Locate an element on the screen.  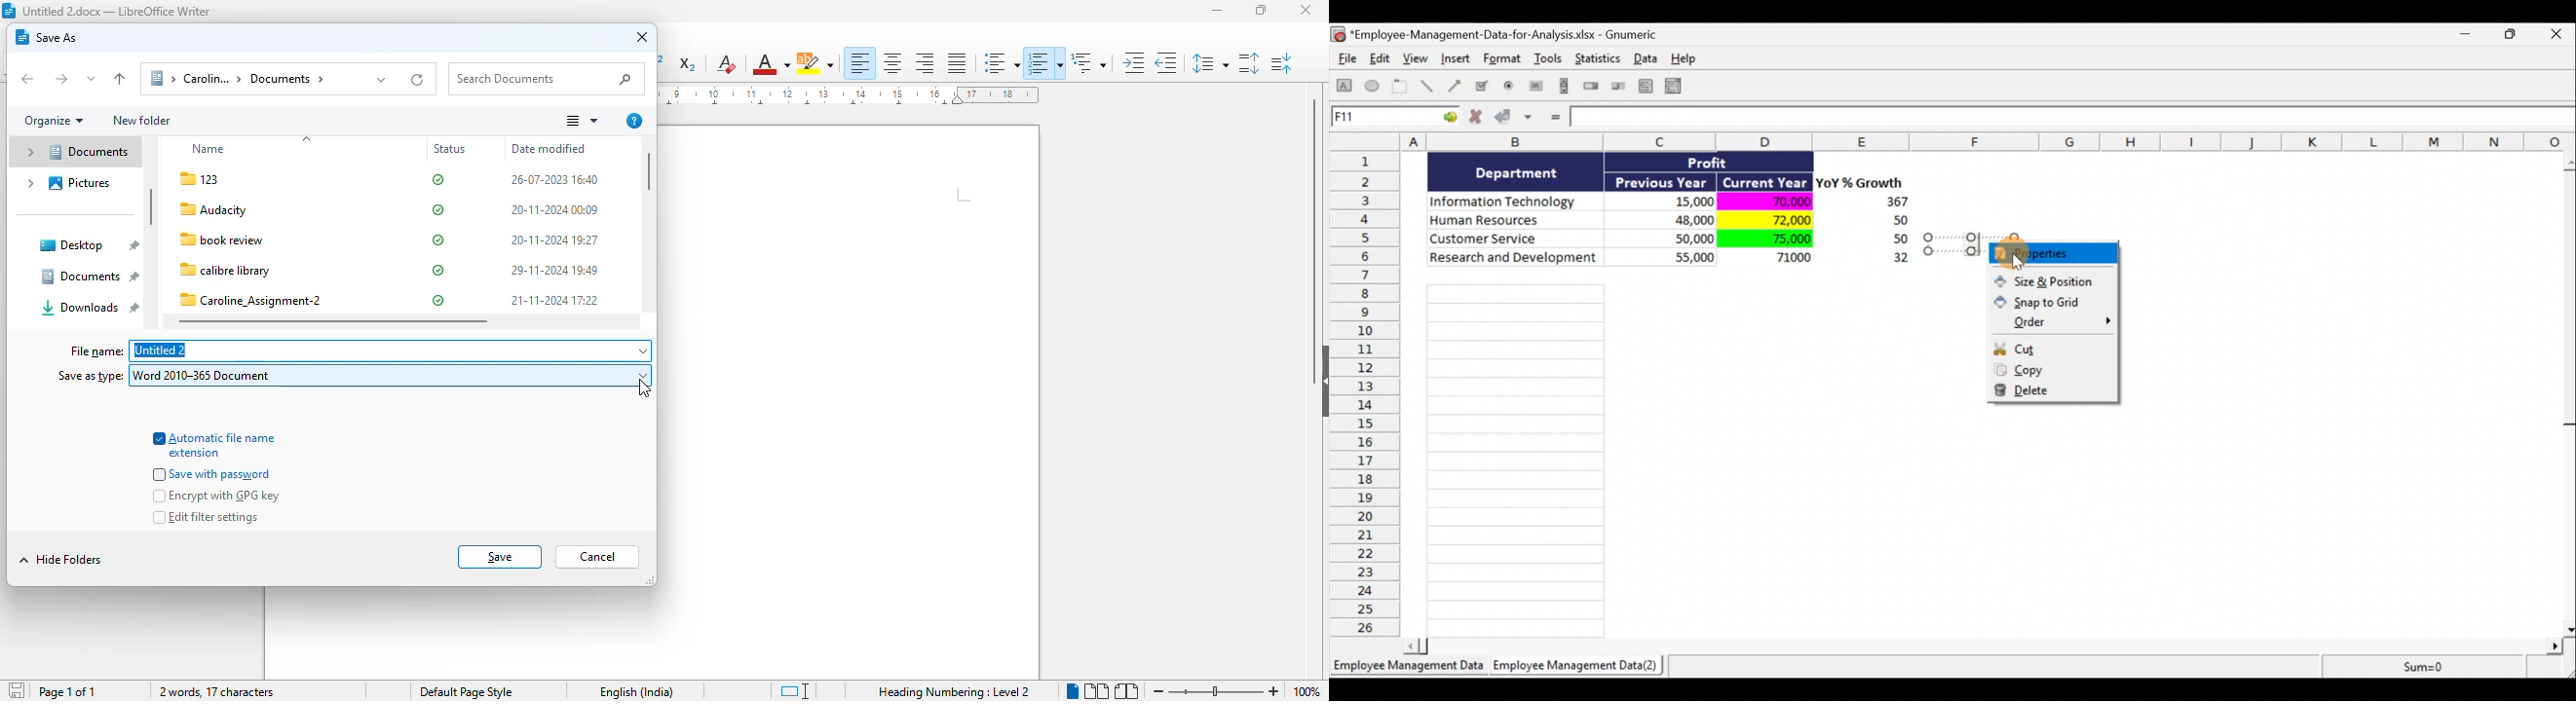
zoom factor is located at coordinates (1307, 691).